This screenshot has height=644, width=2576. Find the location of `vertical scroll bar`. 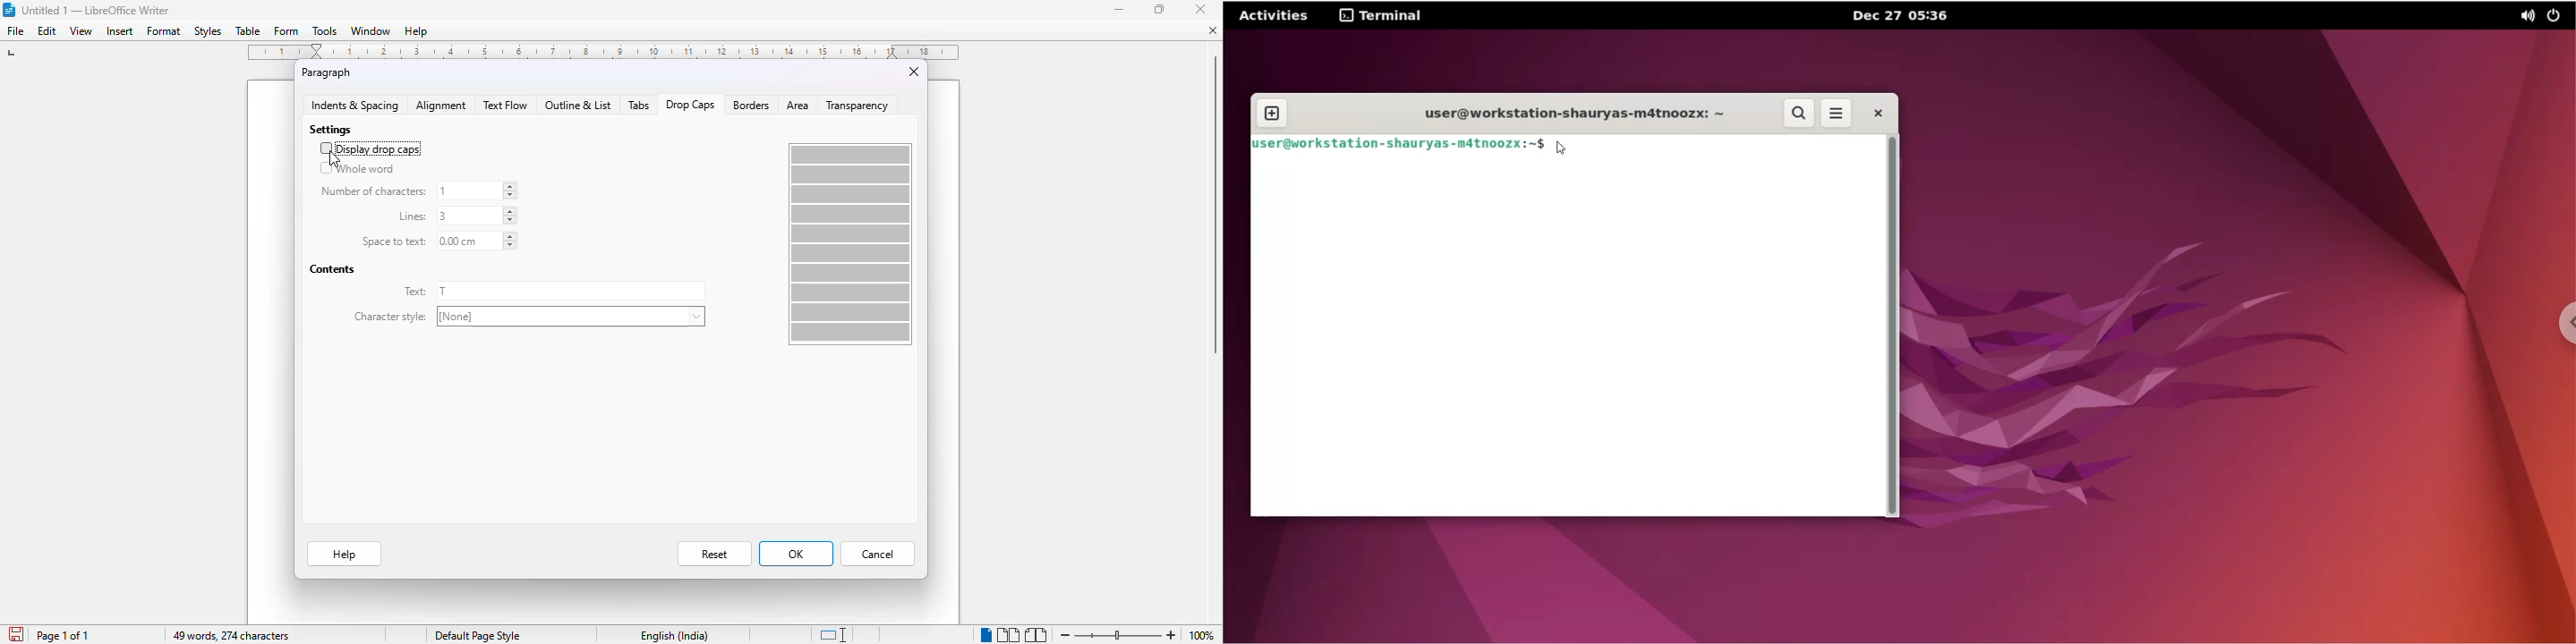

vertical scroll bar is located at coordinates (1215, 202).